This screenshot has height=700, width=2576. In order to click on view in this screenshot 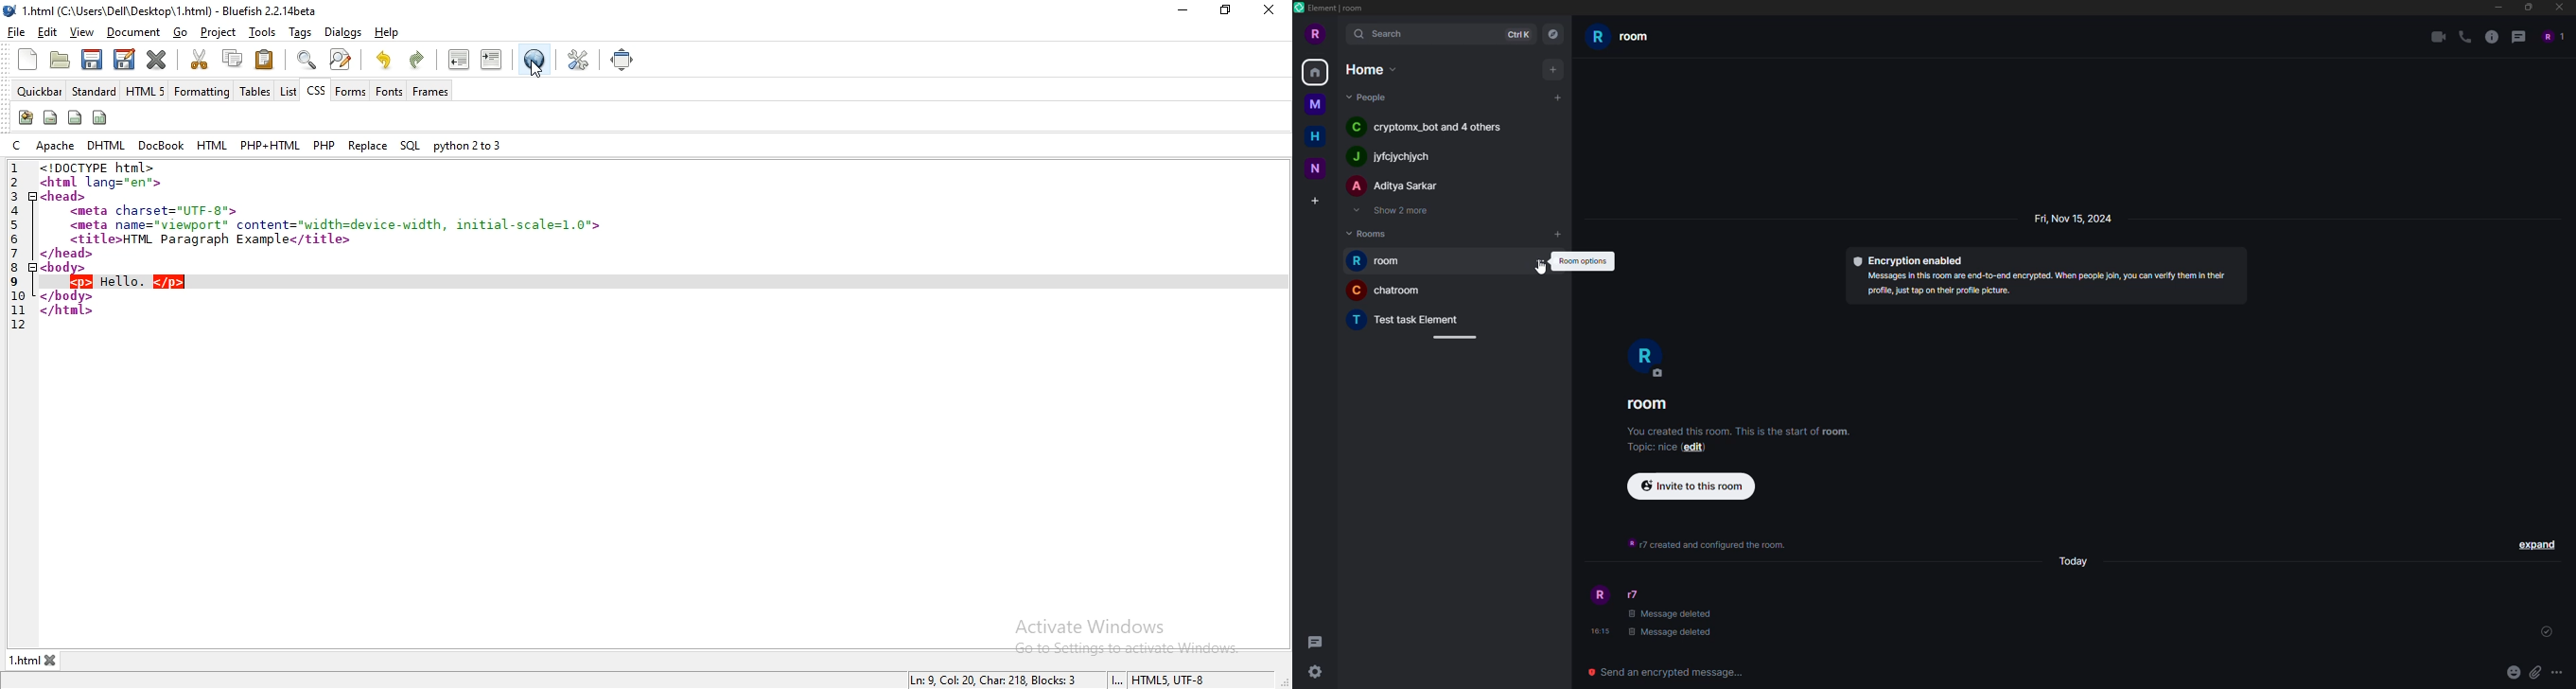, I will do `click(80, 32)`.